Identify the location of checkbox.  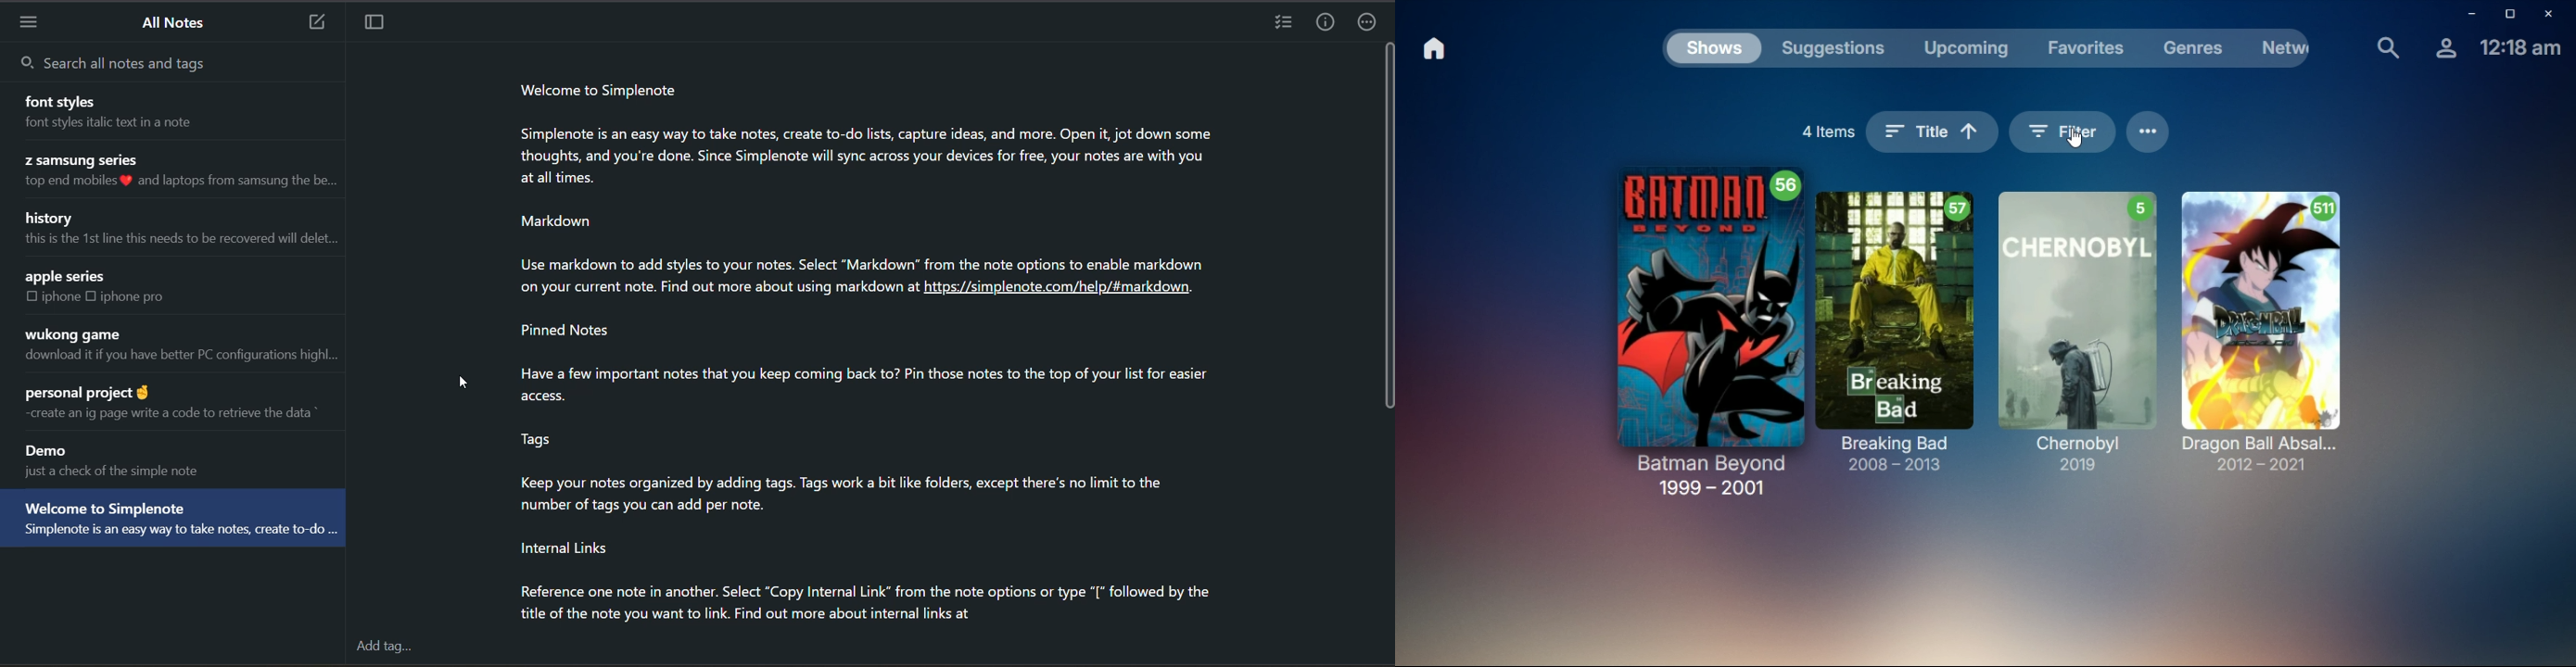
(25, 296).